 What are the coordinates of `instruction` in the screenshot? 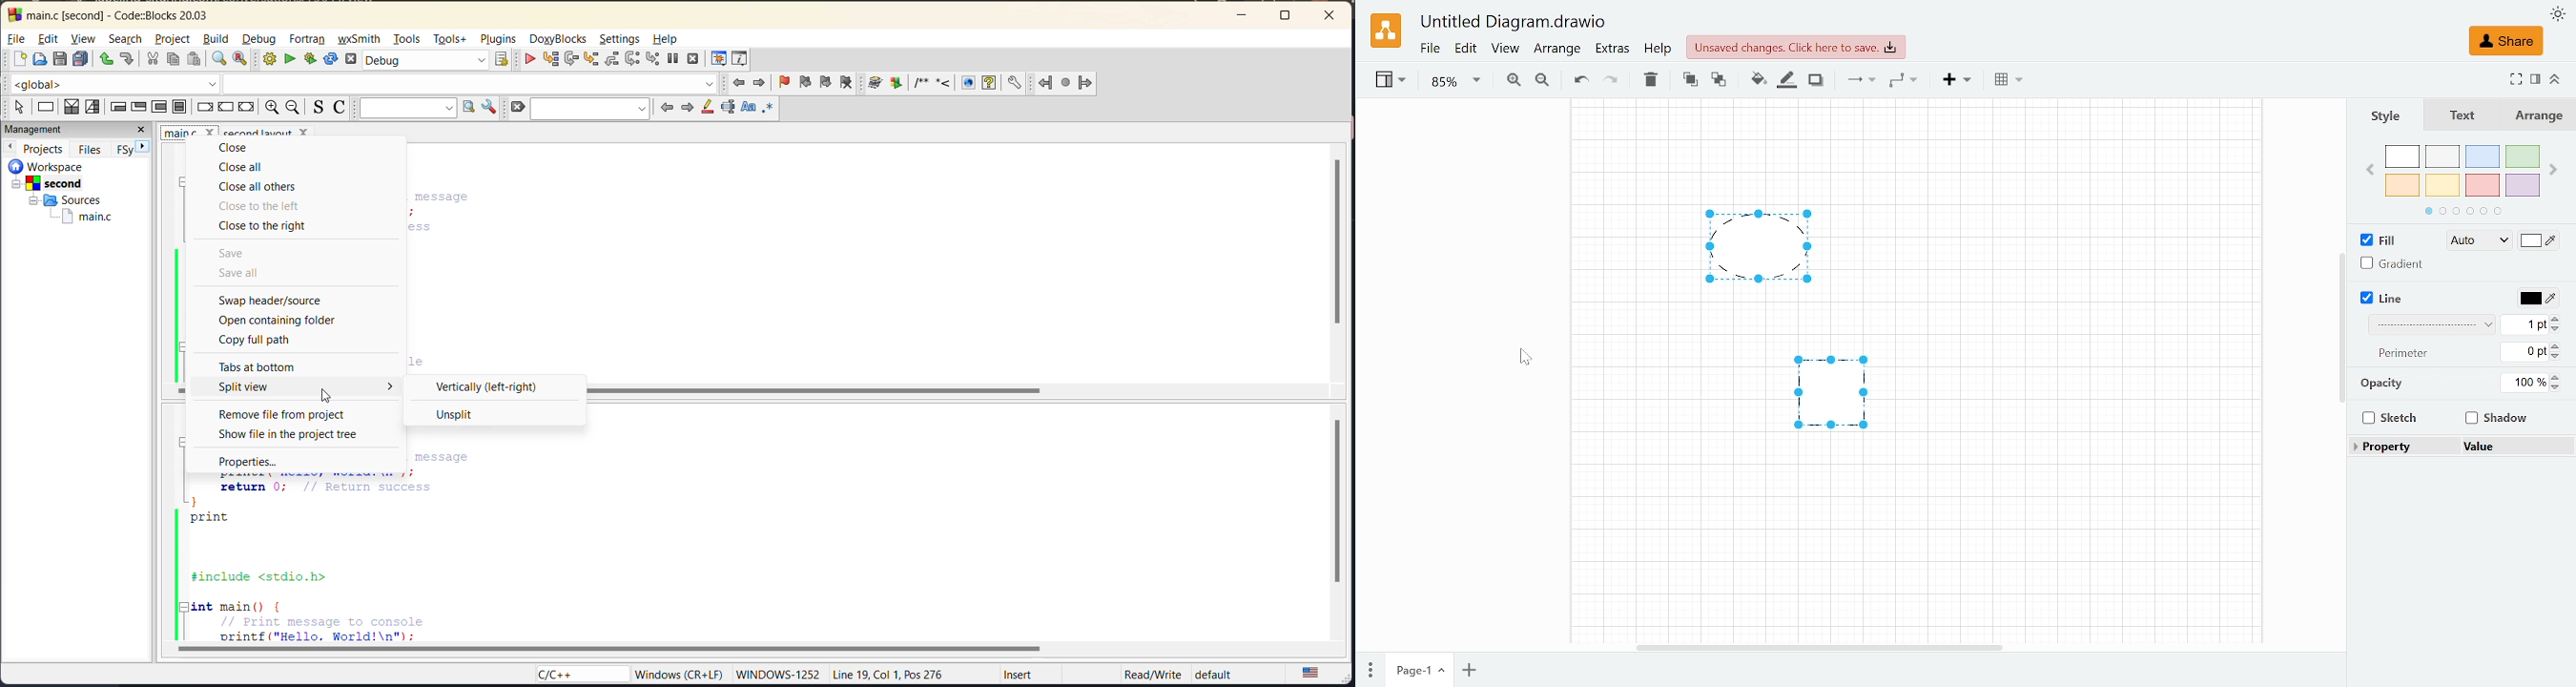 It's located at (47, 106).